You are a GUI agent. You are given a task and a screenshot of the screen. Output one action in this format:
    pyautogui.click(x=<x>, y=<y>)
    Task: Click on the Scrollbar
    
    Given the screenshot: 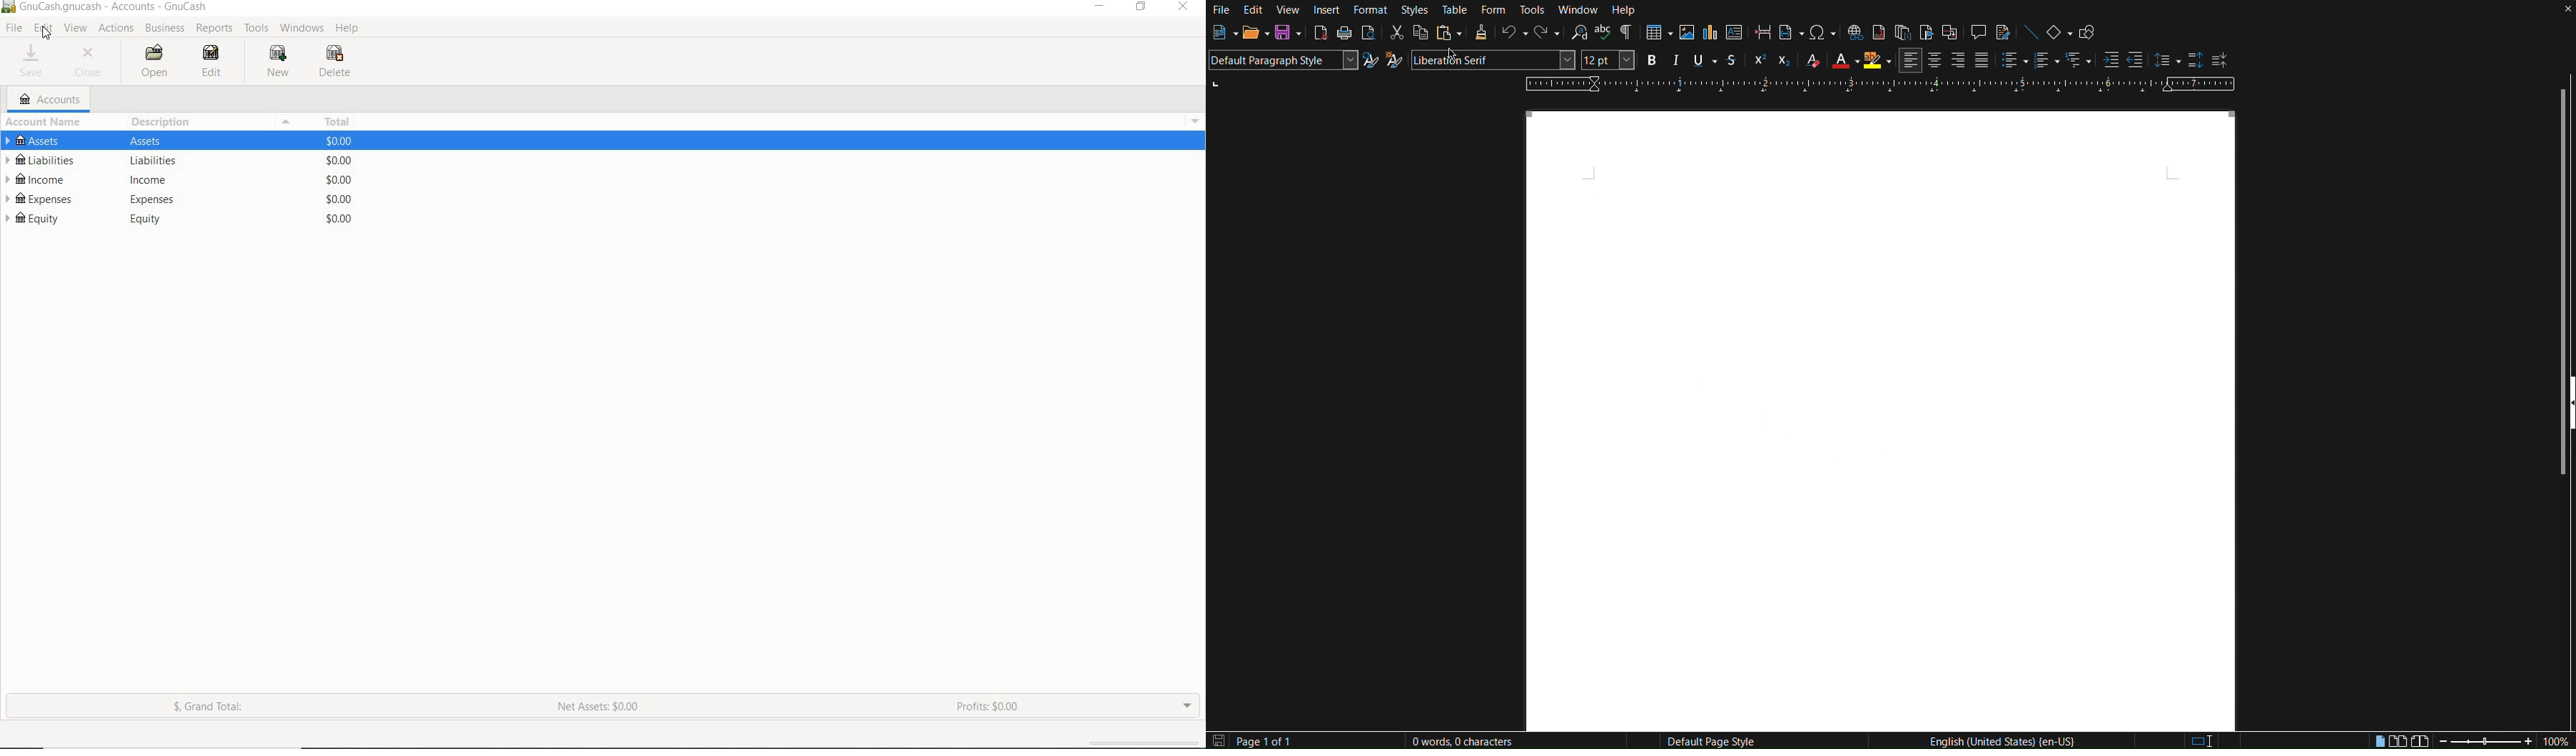 What is the action you would take?
    pyautogui.click(x=2564, y=220)
    